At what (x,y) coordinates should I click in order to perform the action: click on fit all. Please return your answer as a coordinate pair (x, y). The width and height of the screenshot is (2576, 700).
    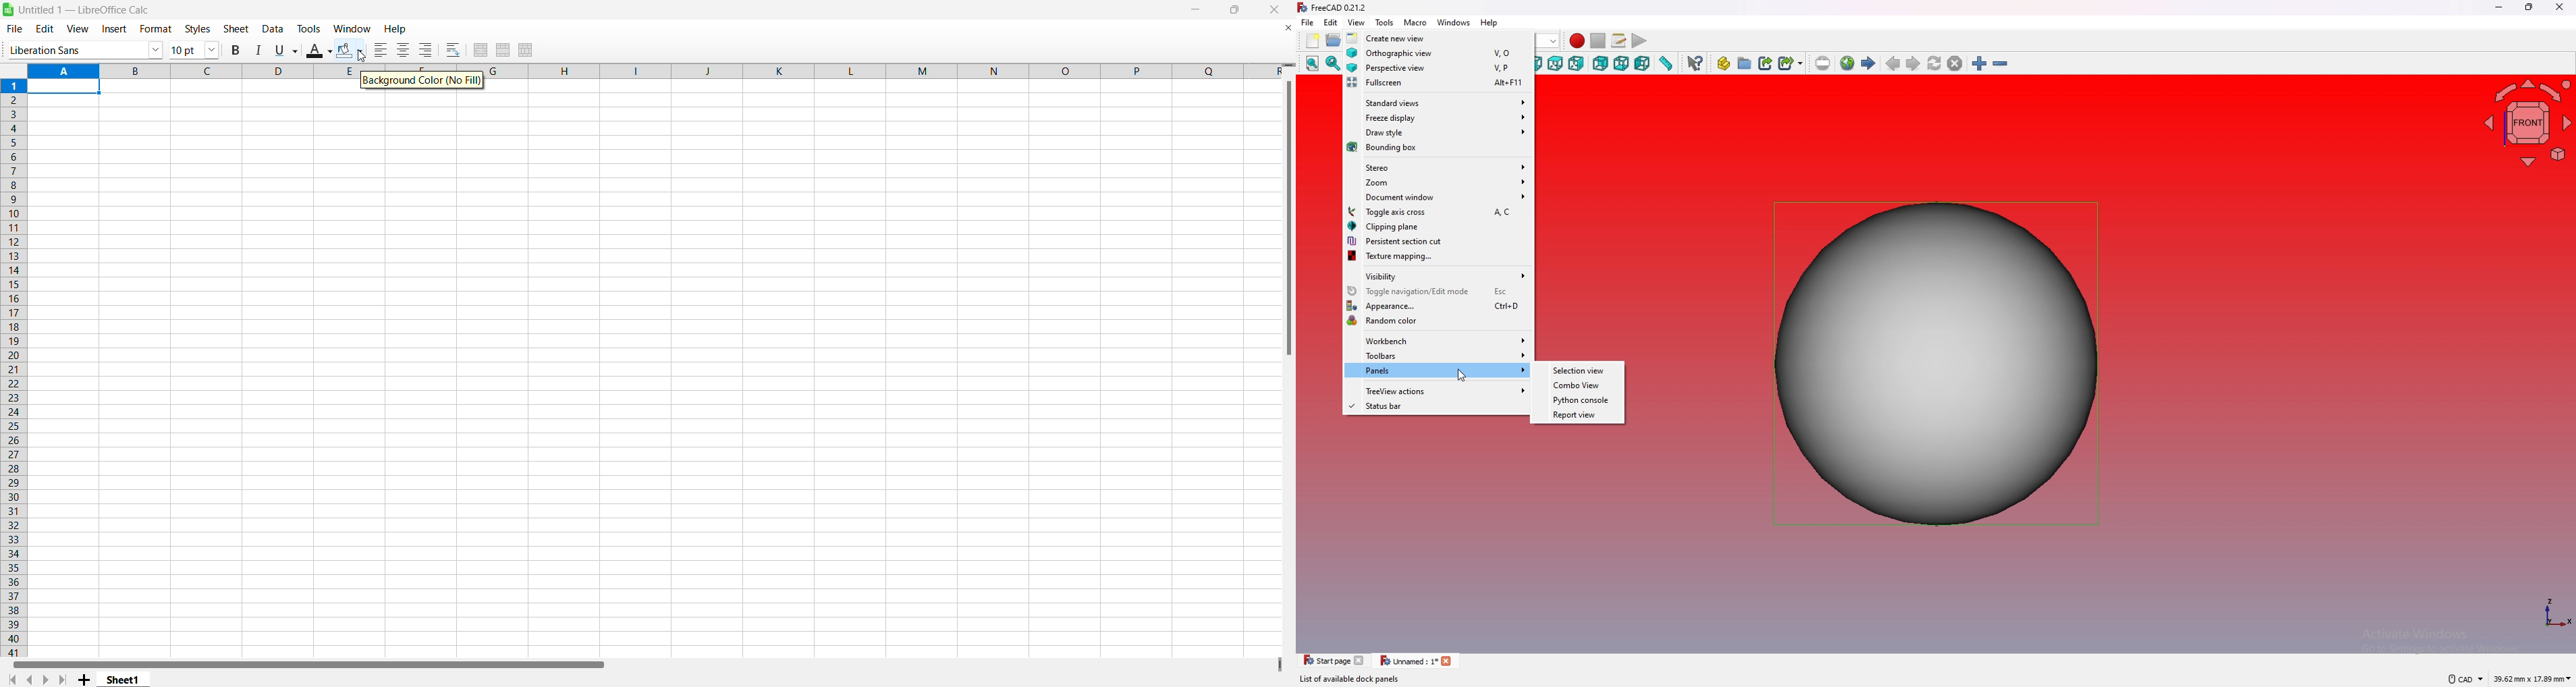
    Looking at the image, I should click on (1312, 64).